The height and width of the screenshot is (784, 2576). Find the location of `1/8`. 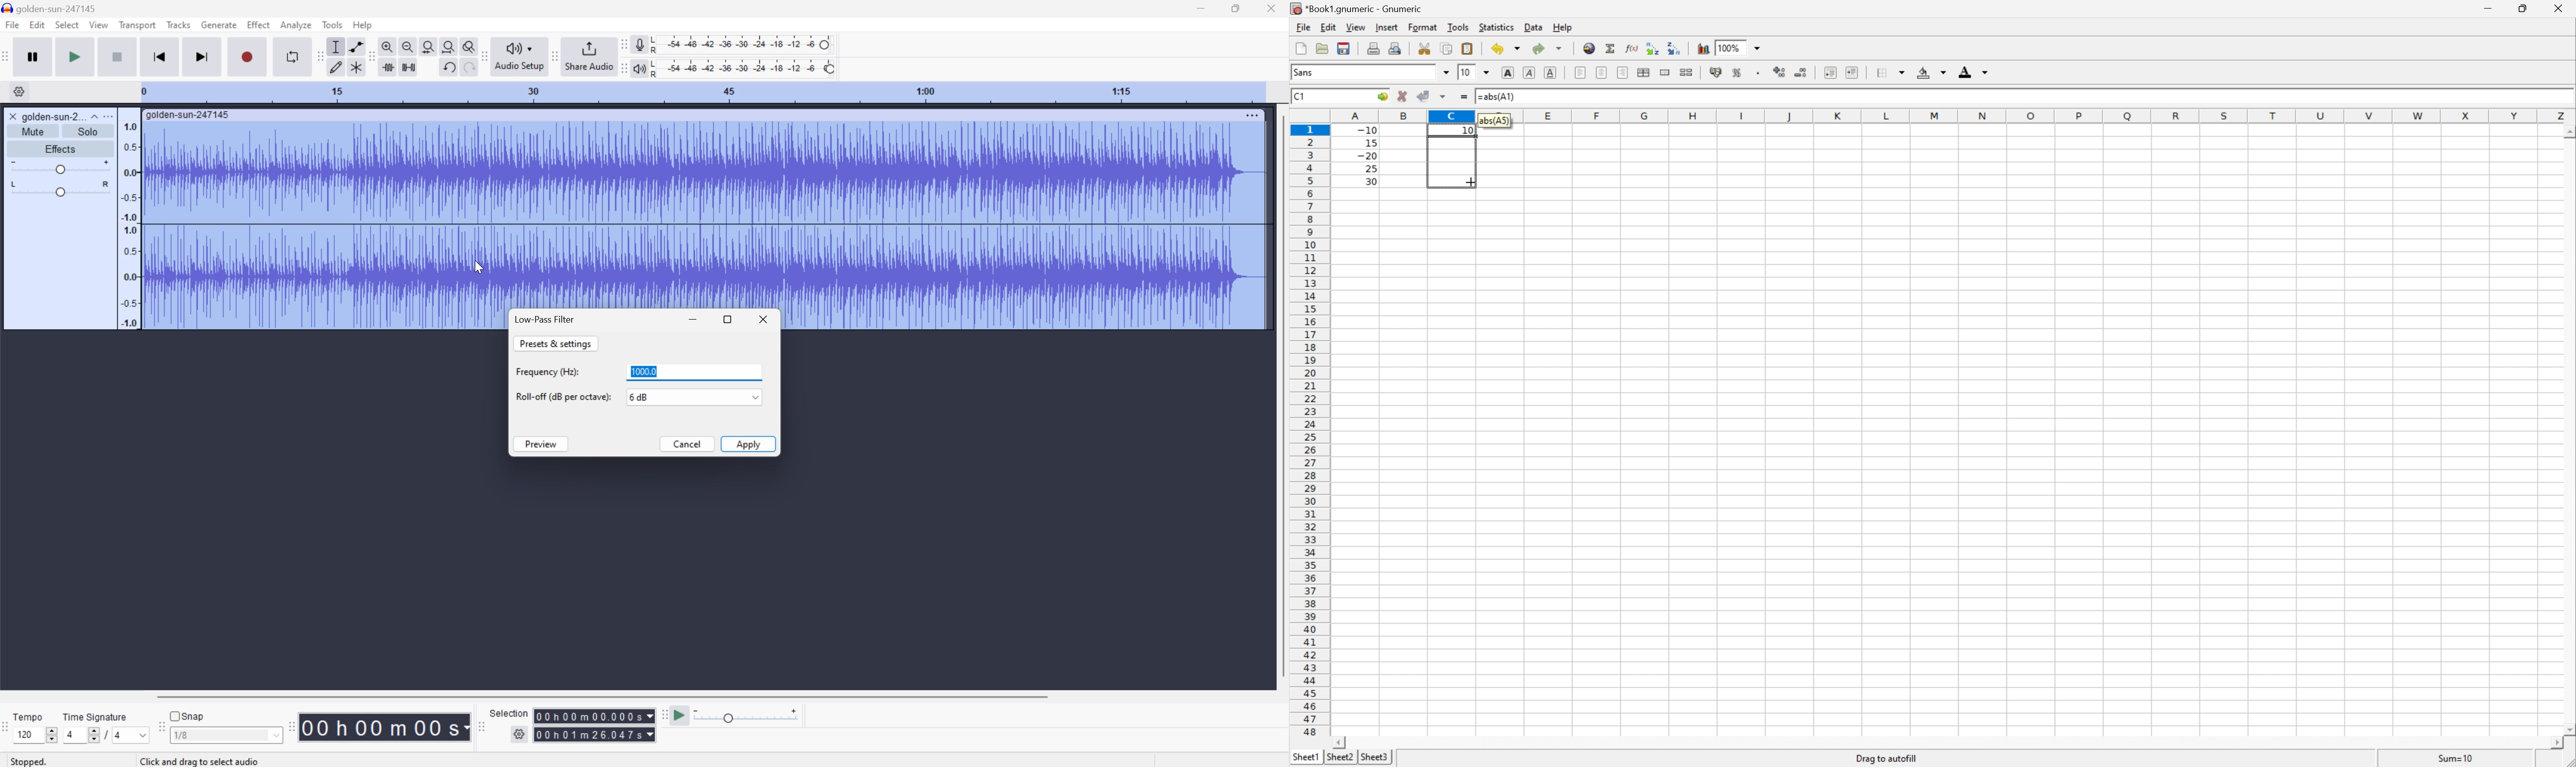

1/8 is located at coordinates (226, 734).